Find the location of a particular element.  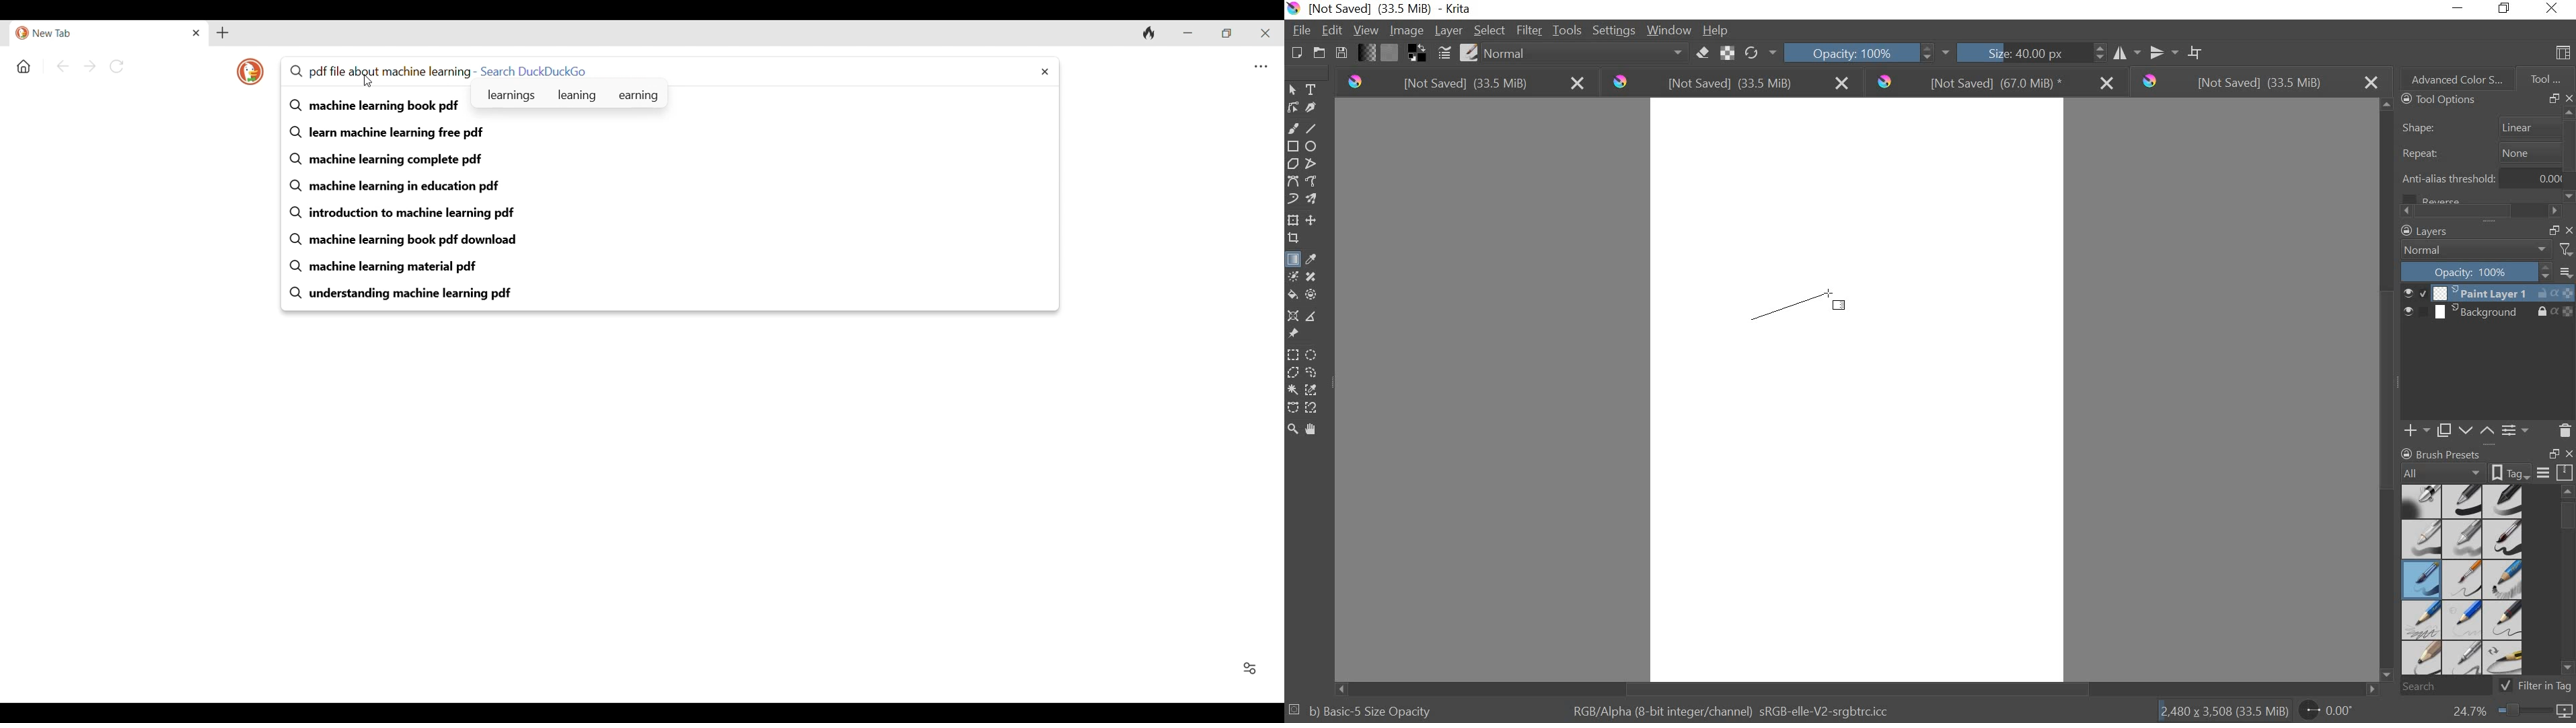

WRAP AROUND MODE is located at coordinates (2200, 50).